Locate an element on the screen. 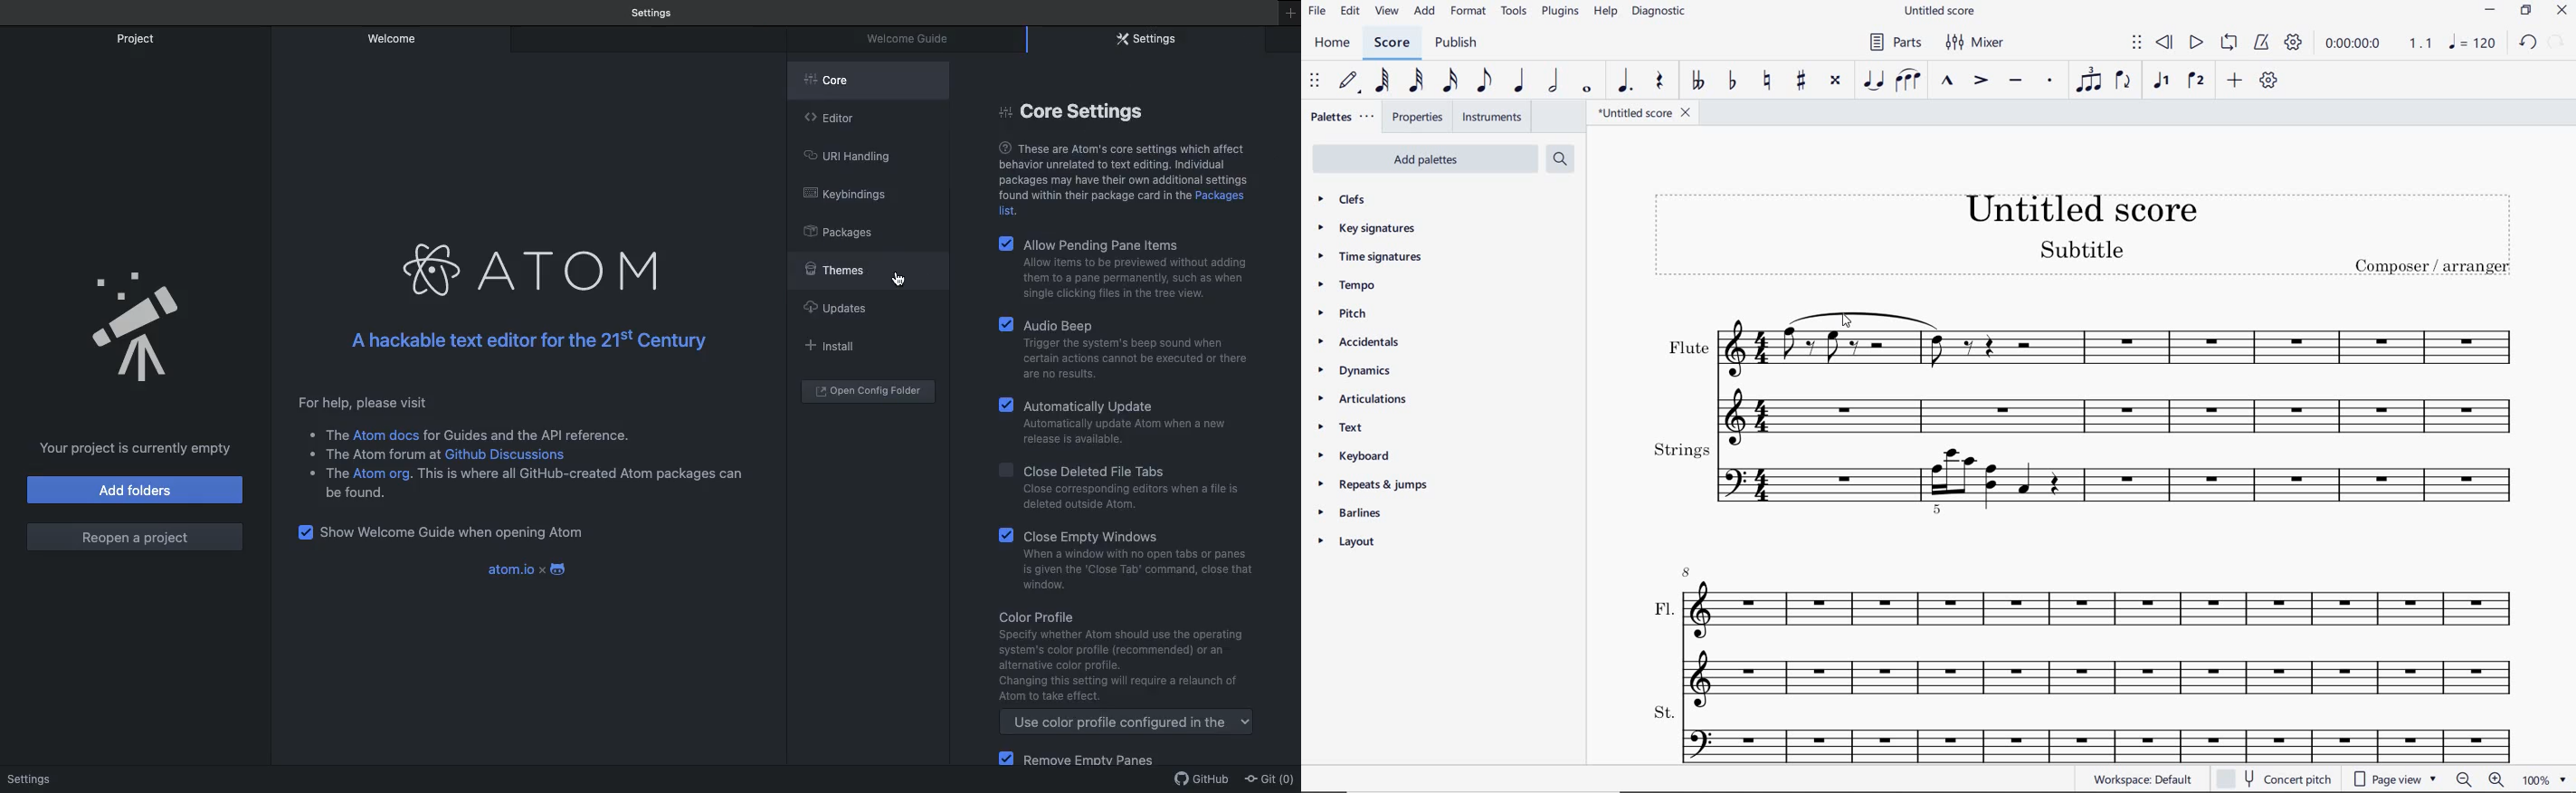 The width and height of the screenshot is (2576, 812). PLAY TIME is located at coordinates (2381, 46).